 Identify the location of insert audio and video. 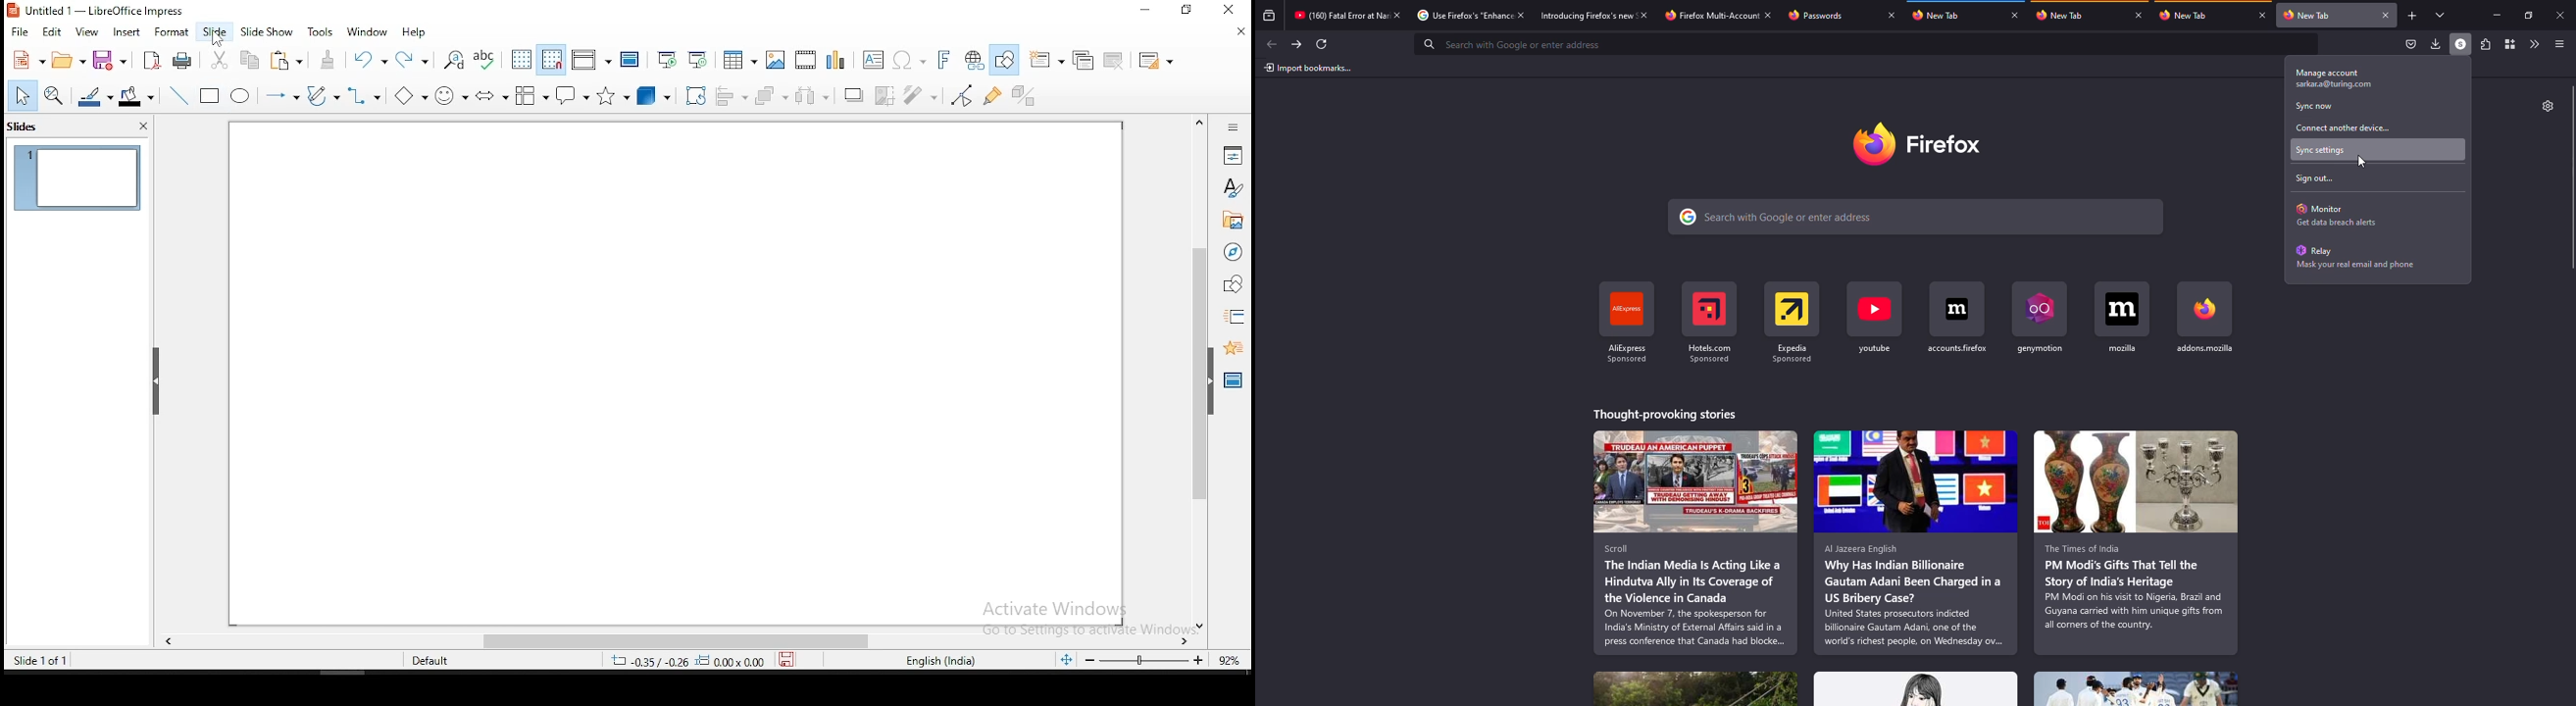
(806, 60).